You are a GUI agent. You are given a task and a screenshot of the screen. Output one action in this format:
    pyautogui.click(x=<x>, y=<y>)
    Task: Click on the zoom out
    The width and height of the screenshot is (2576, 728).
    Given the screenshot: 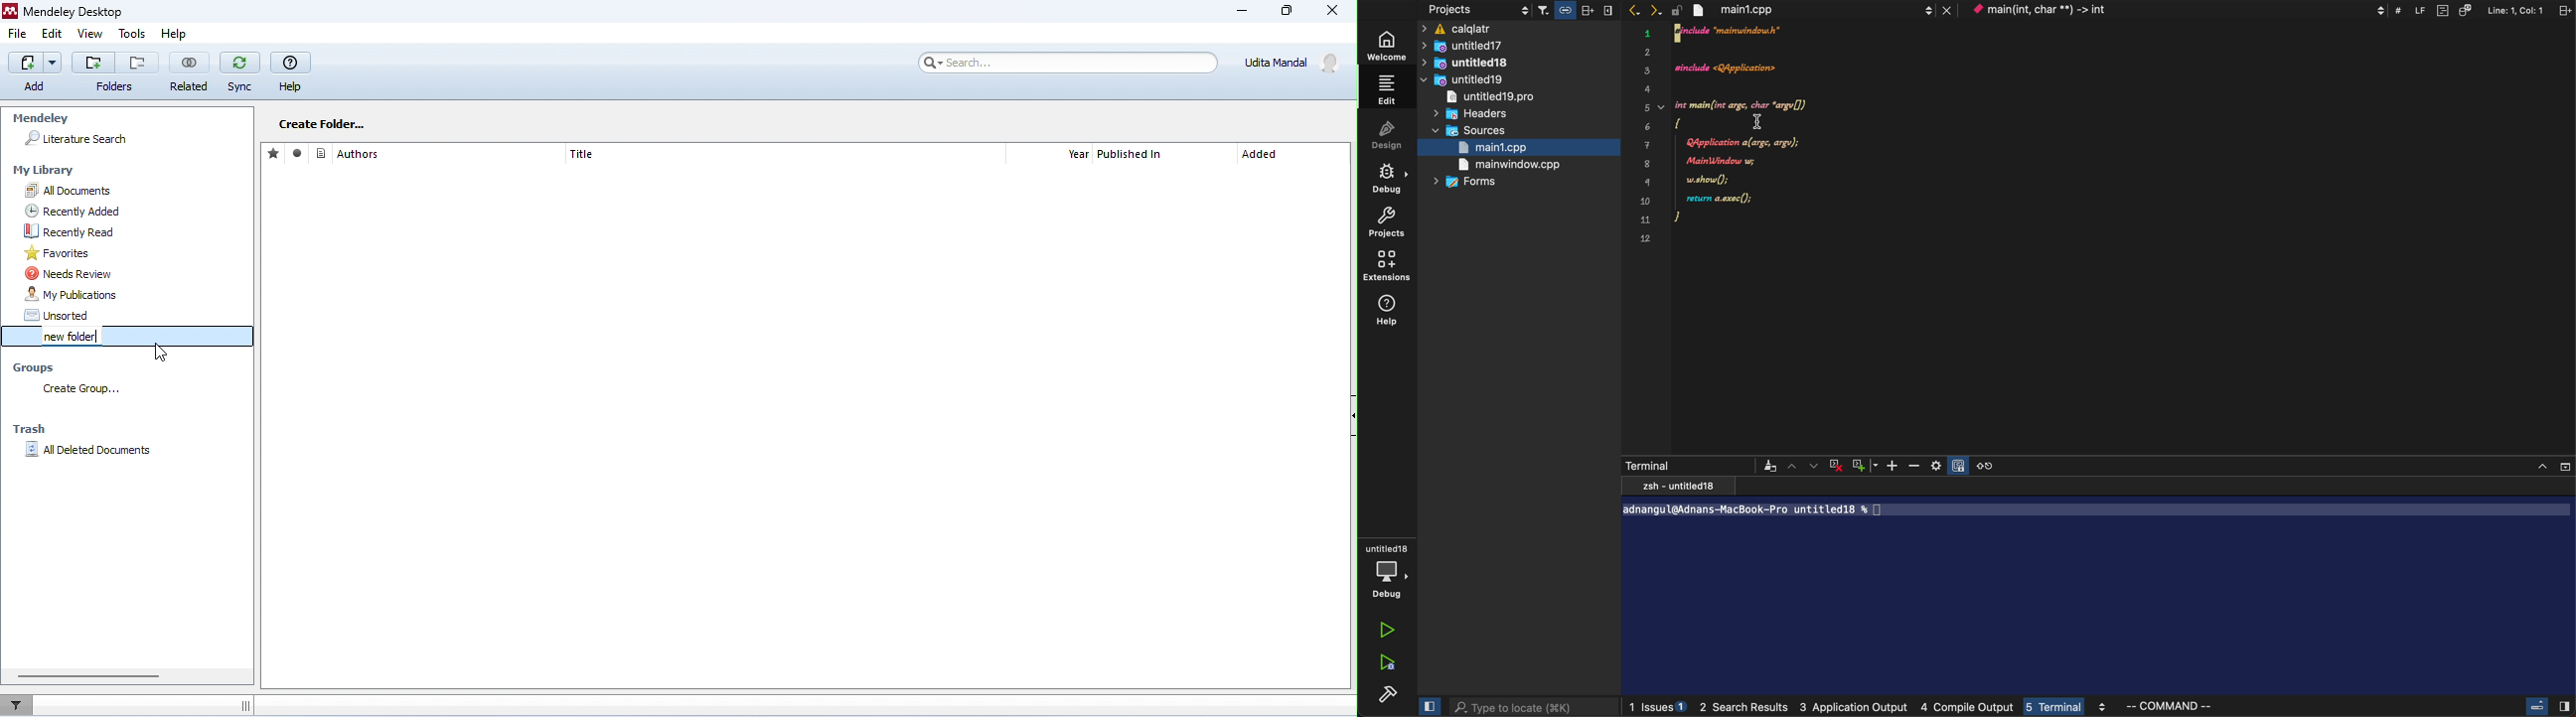 What is the action you would take?
    pyautogui.click(x=1916, y=466)
    